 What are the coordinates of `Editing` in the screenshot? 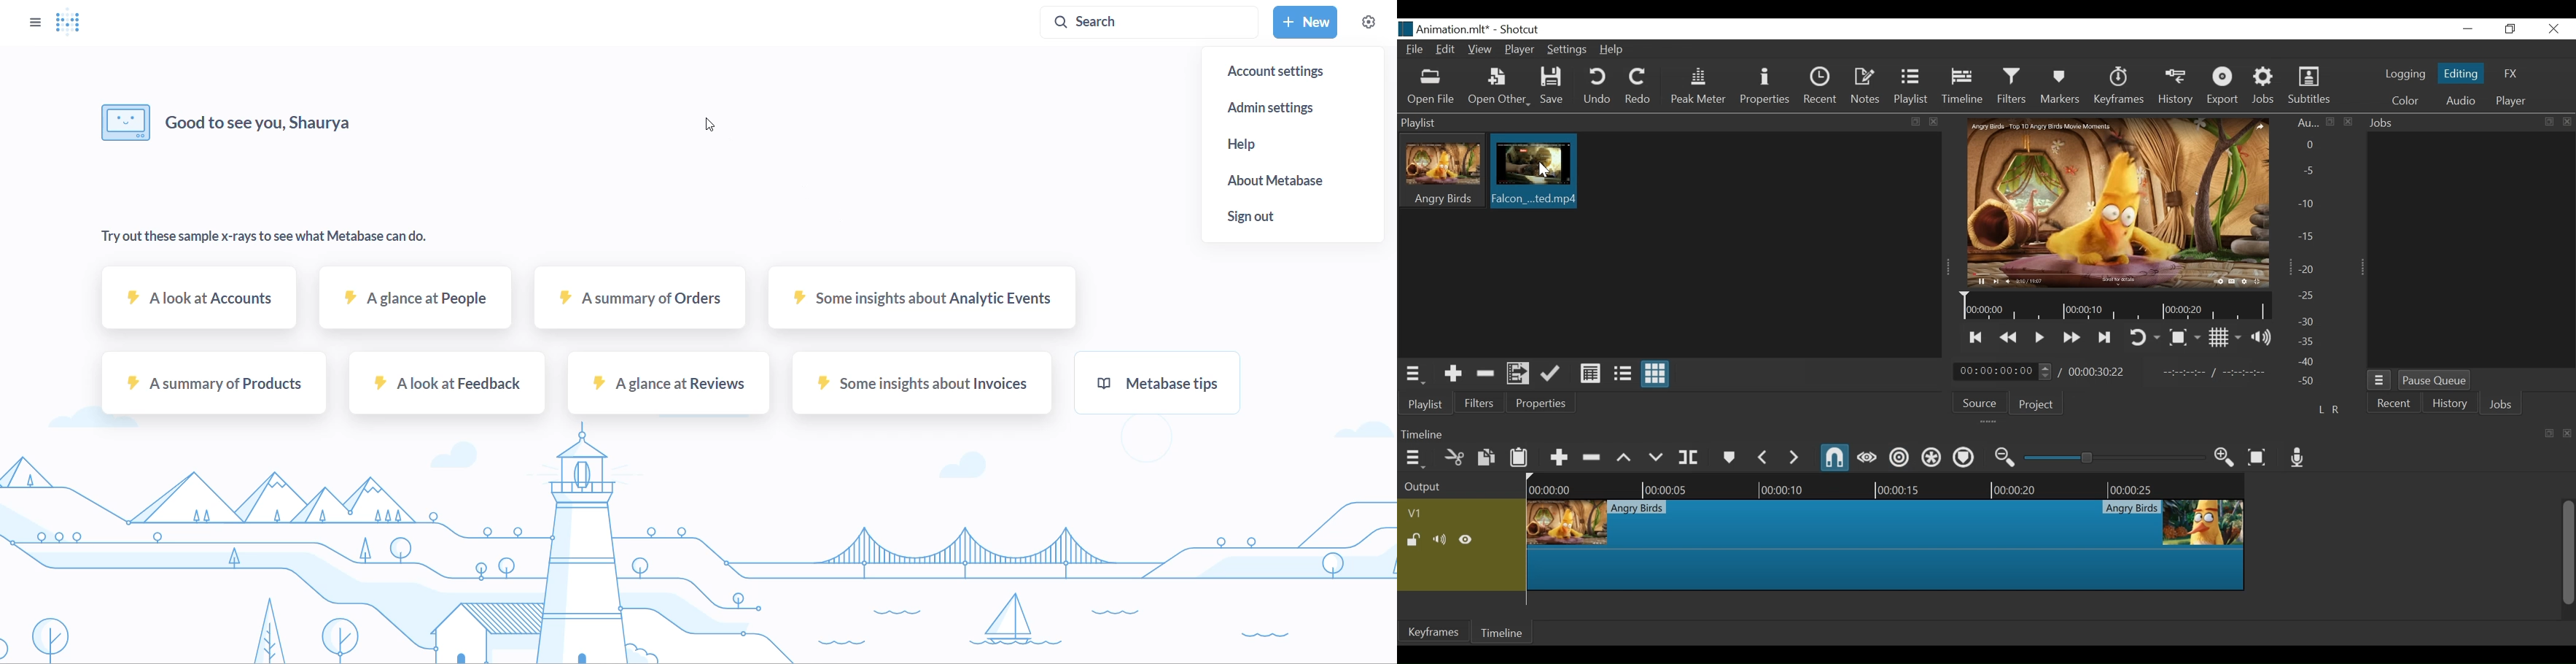 It's located at (2460, 74).